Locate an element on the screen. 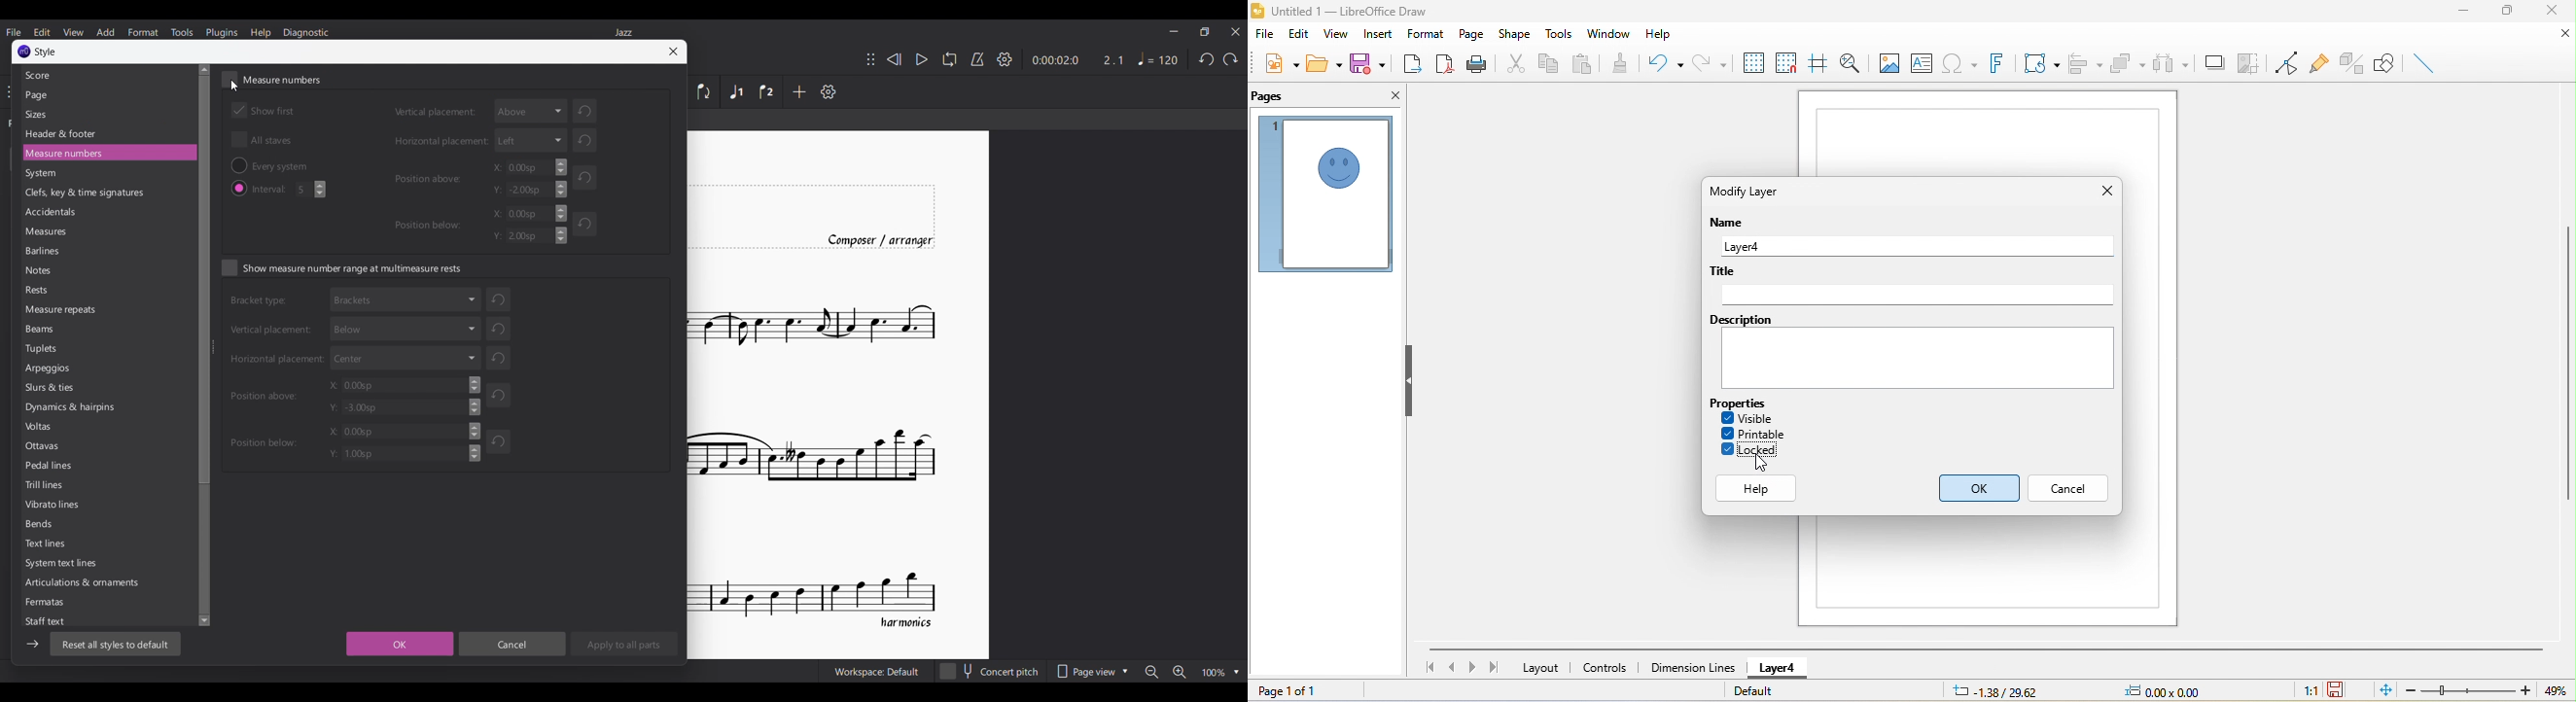  Vertical is located at coordinates (274, 330).